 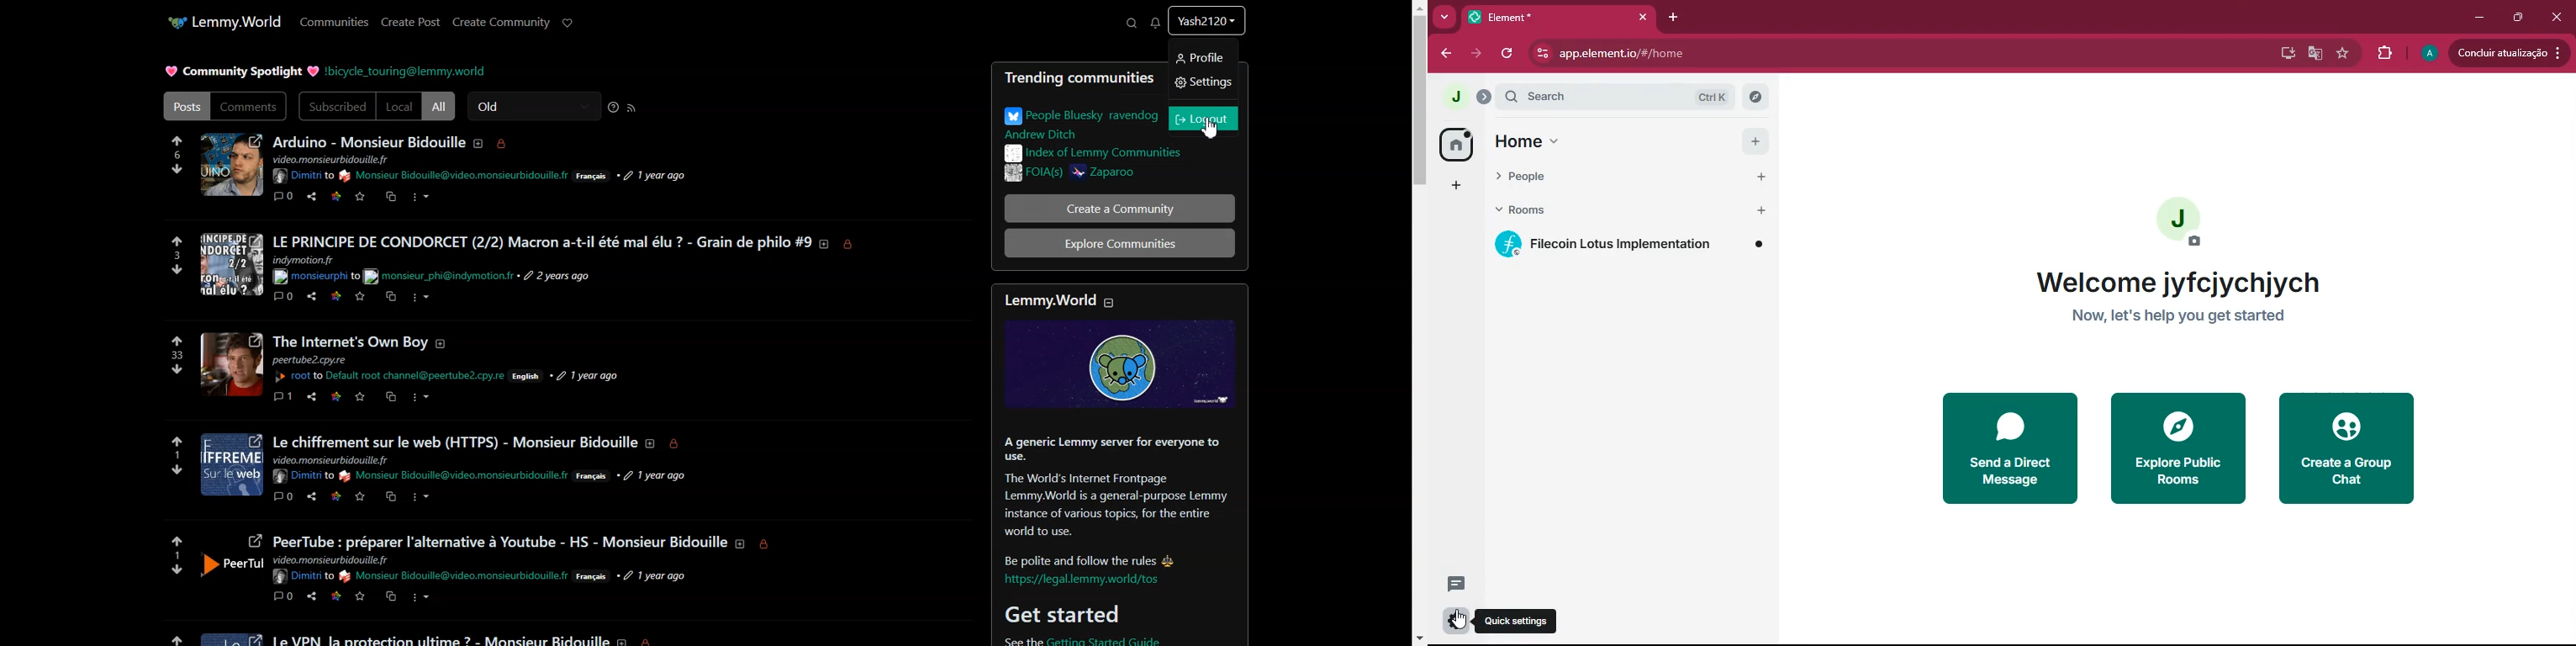 I want to click on desktop, so click(x=2283, y=55).